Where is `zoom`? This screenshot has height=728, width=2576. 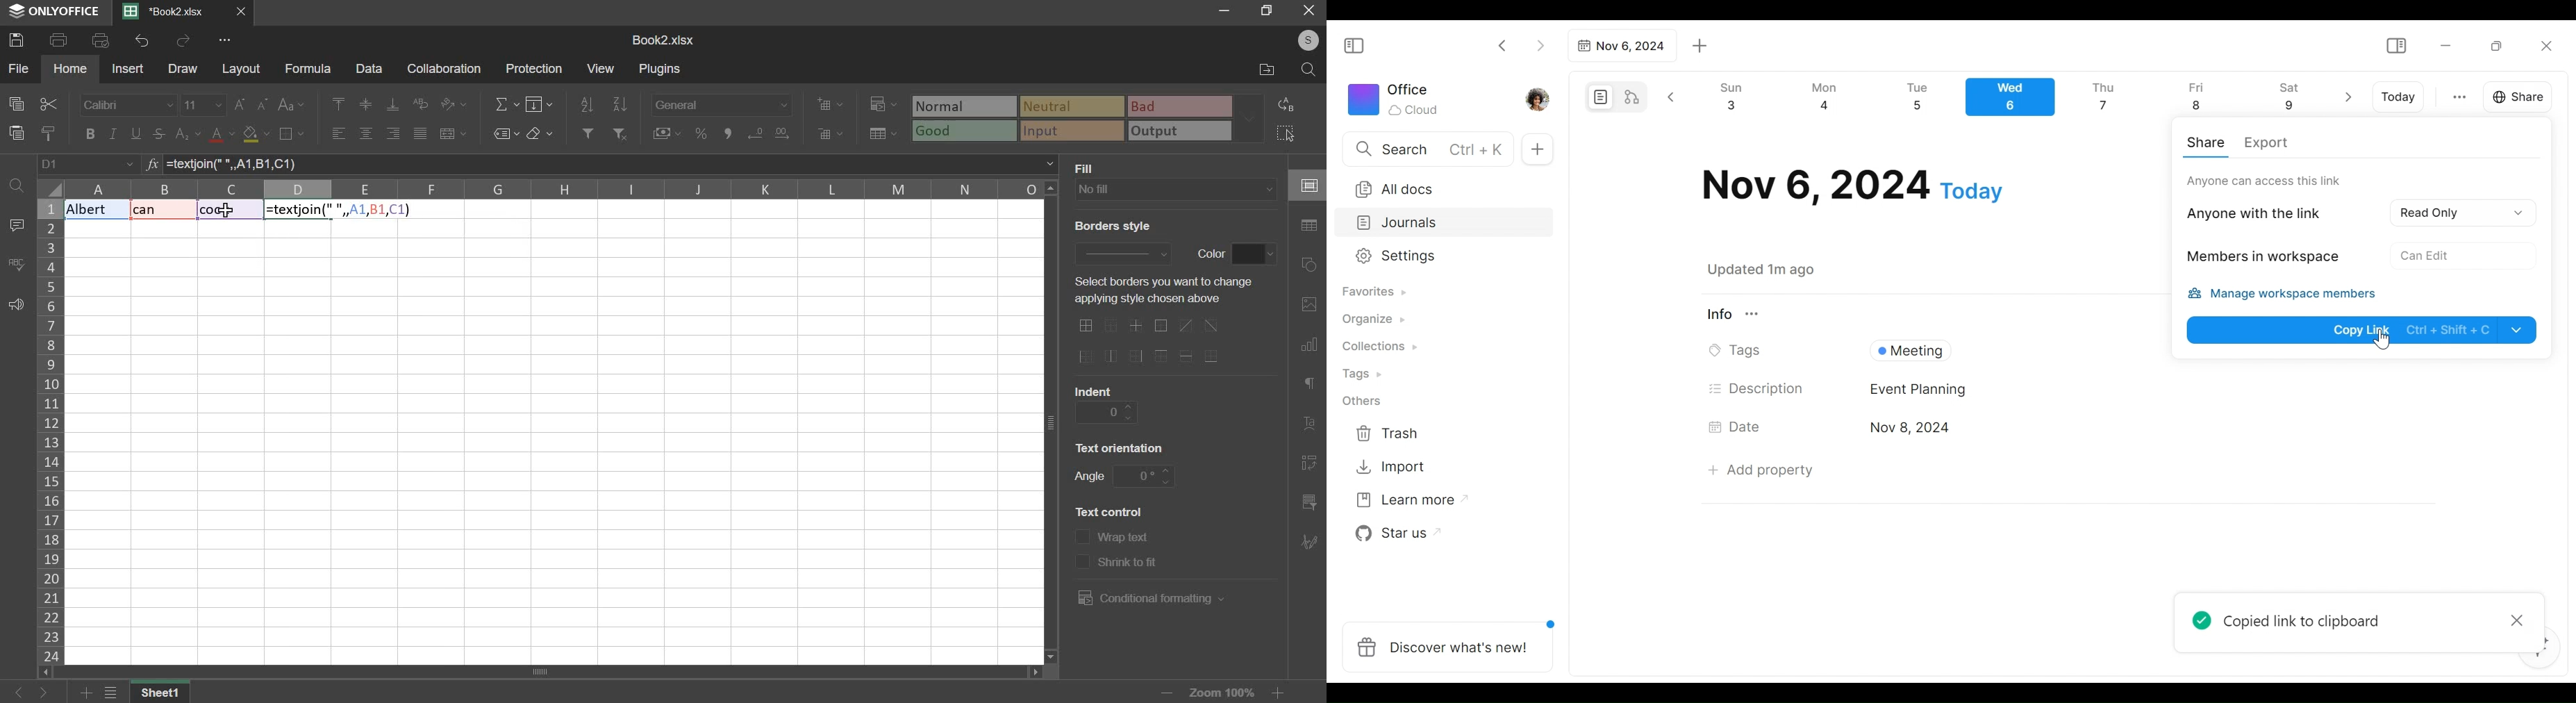
zoom is located at coordinates (1220, 690).